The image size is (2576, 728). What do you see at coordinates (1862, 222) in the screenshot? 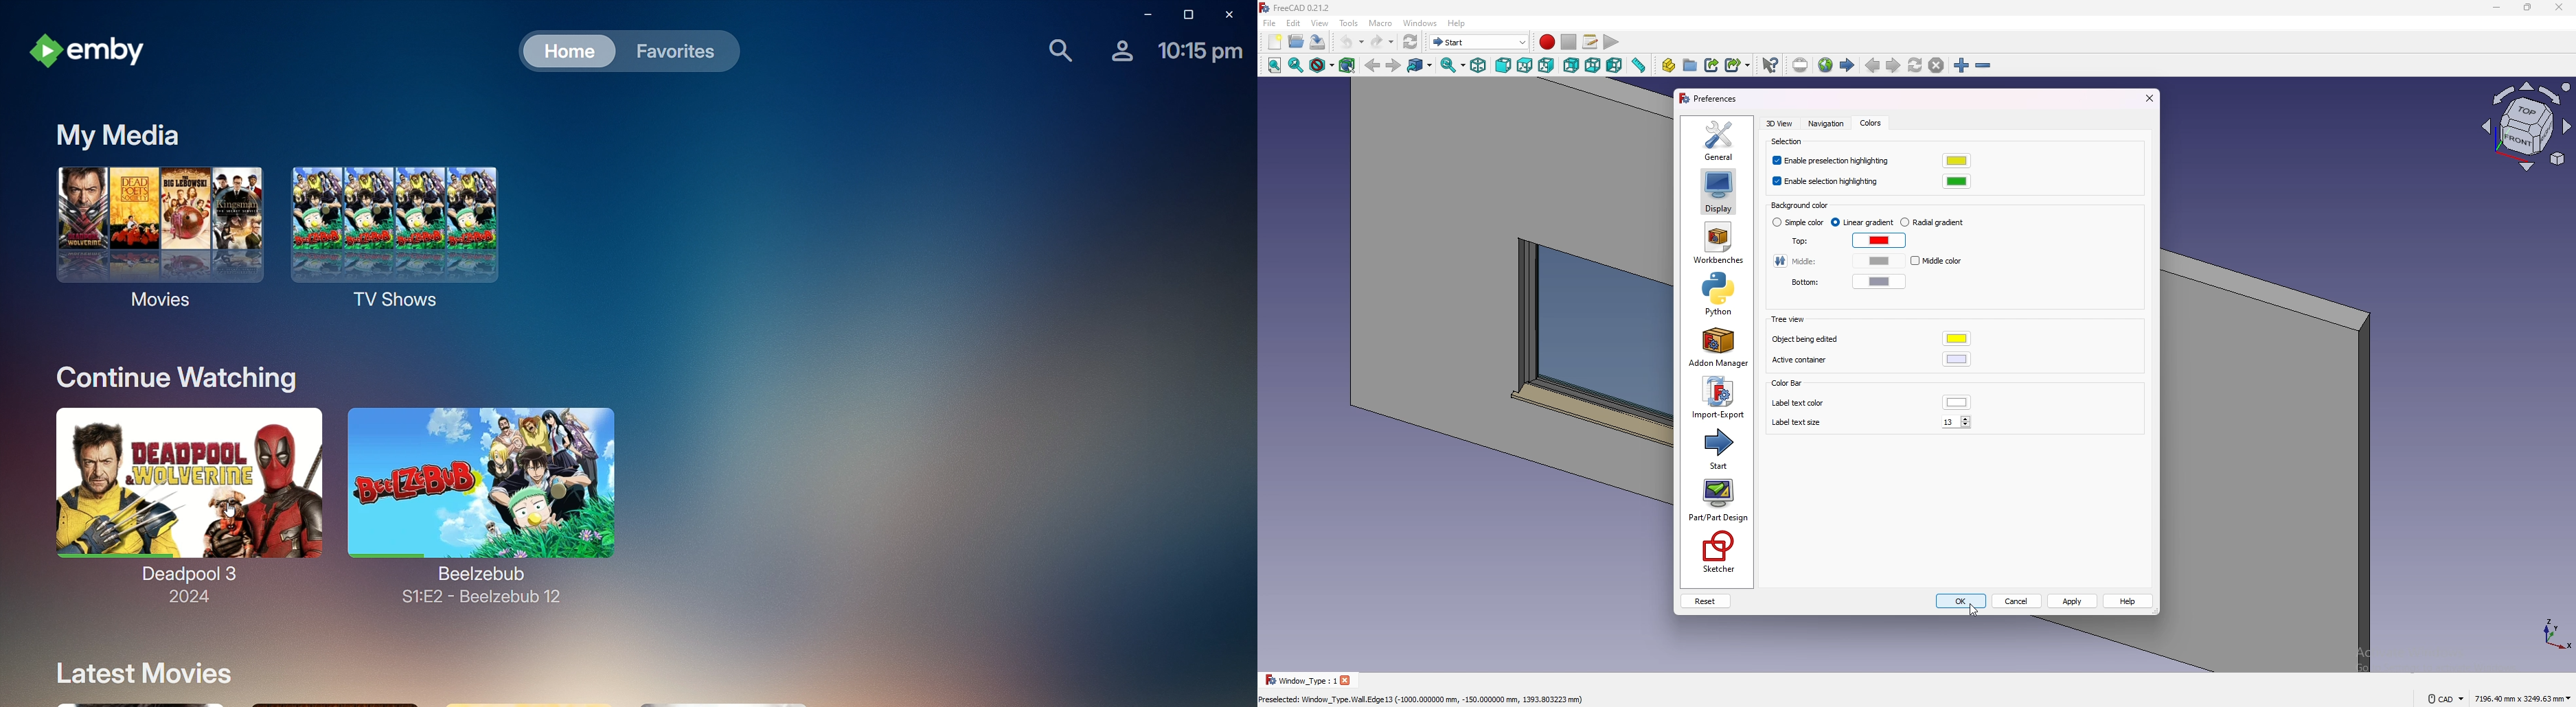
I see `linear gradient` at bounding box center [1862, 222].